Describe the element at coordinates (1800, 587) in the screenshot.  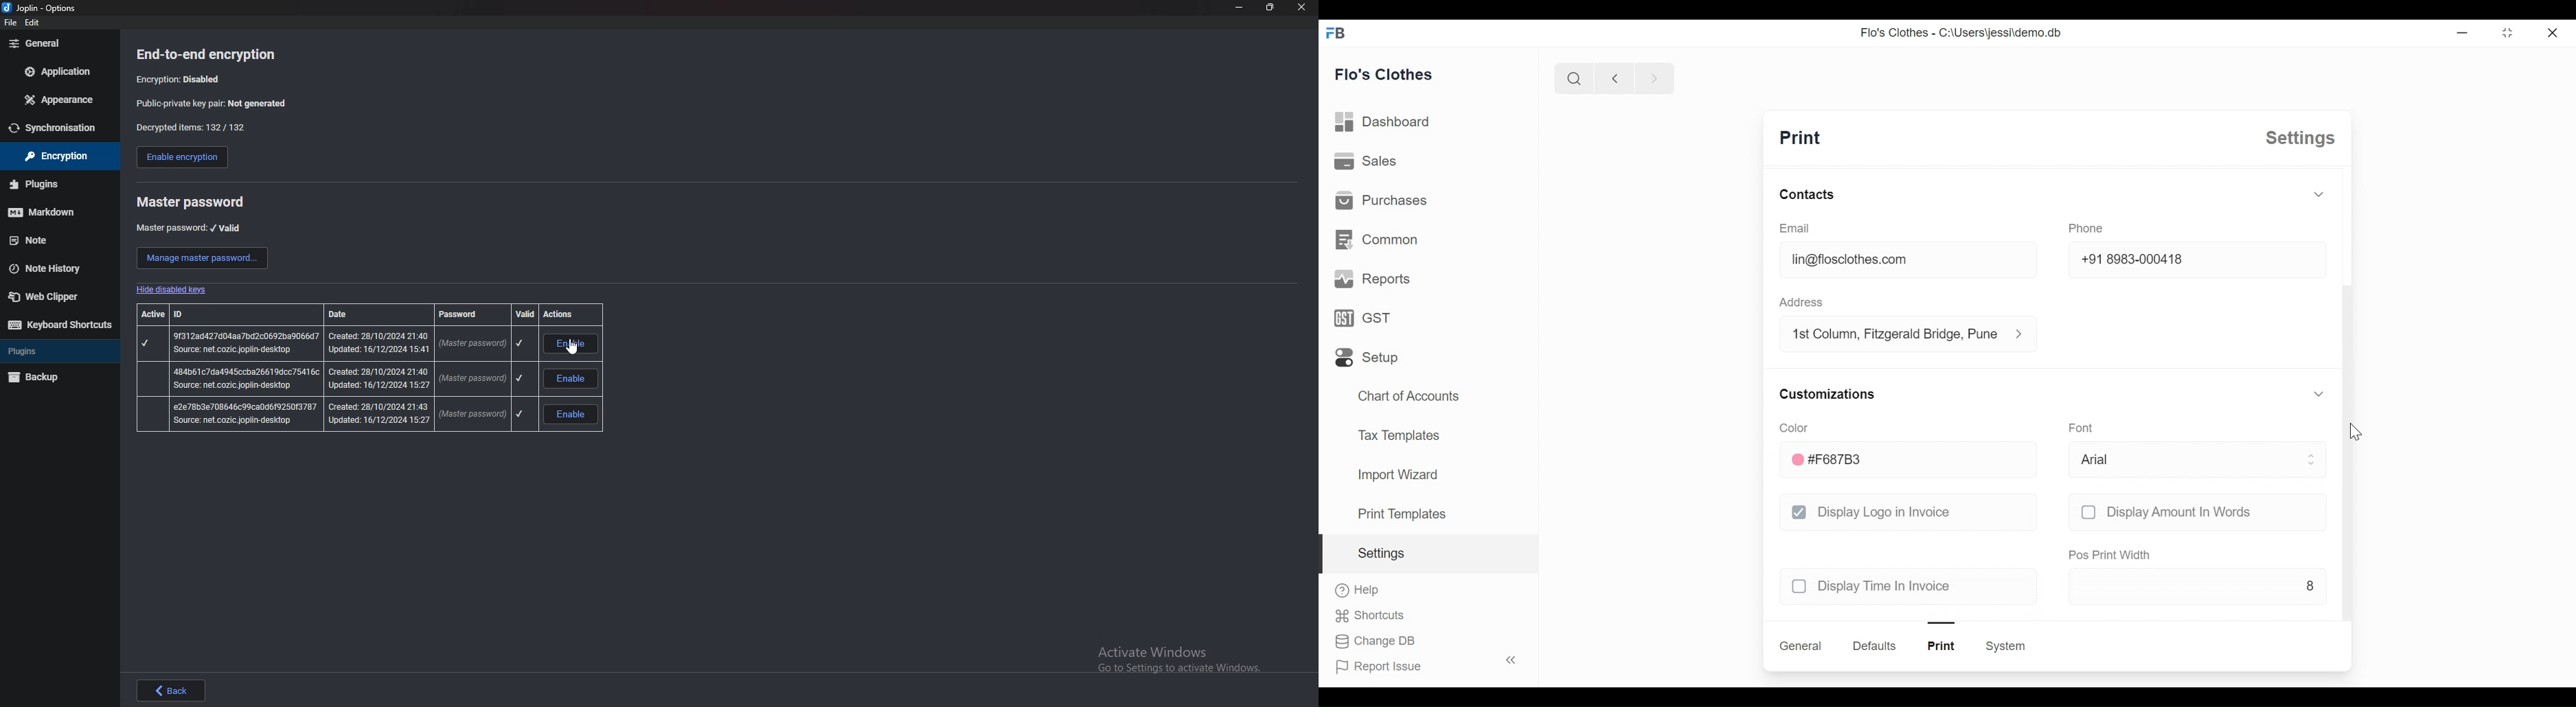
I see `checkbox` at that location.